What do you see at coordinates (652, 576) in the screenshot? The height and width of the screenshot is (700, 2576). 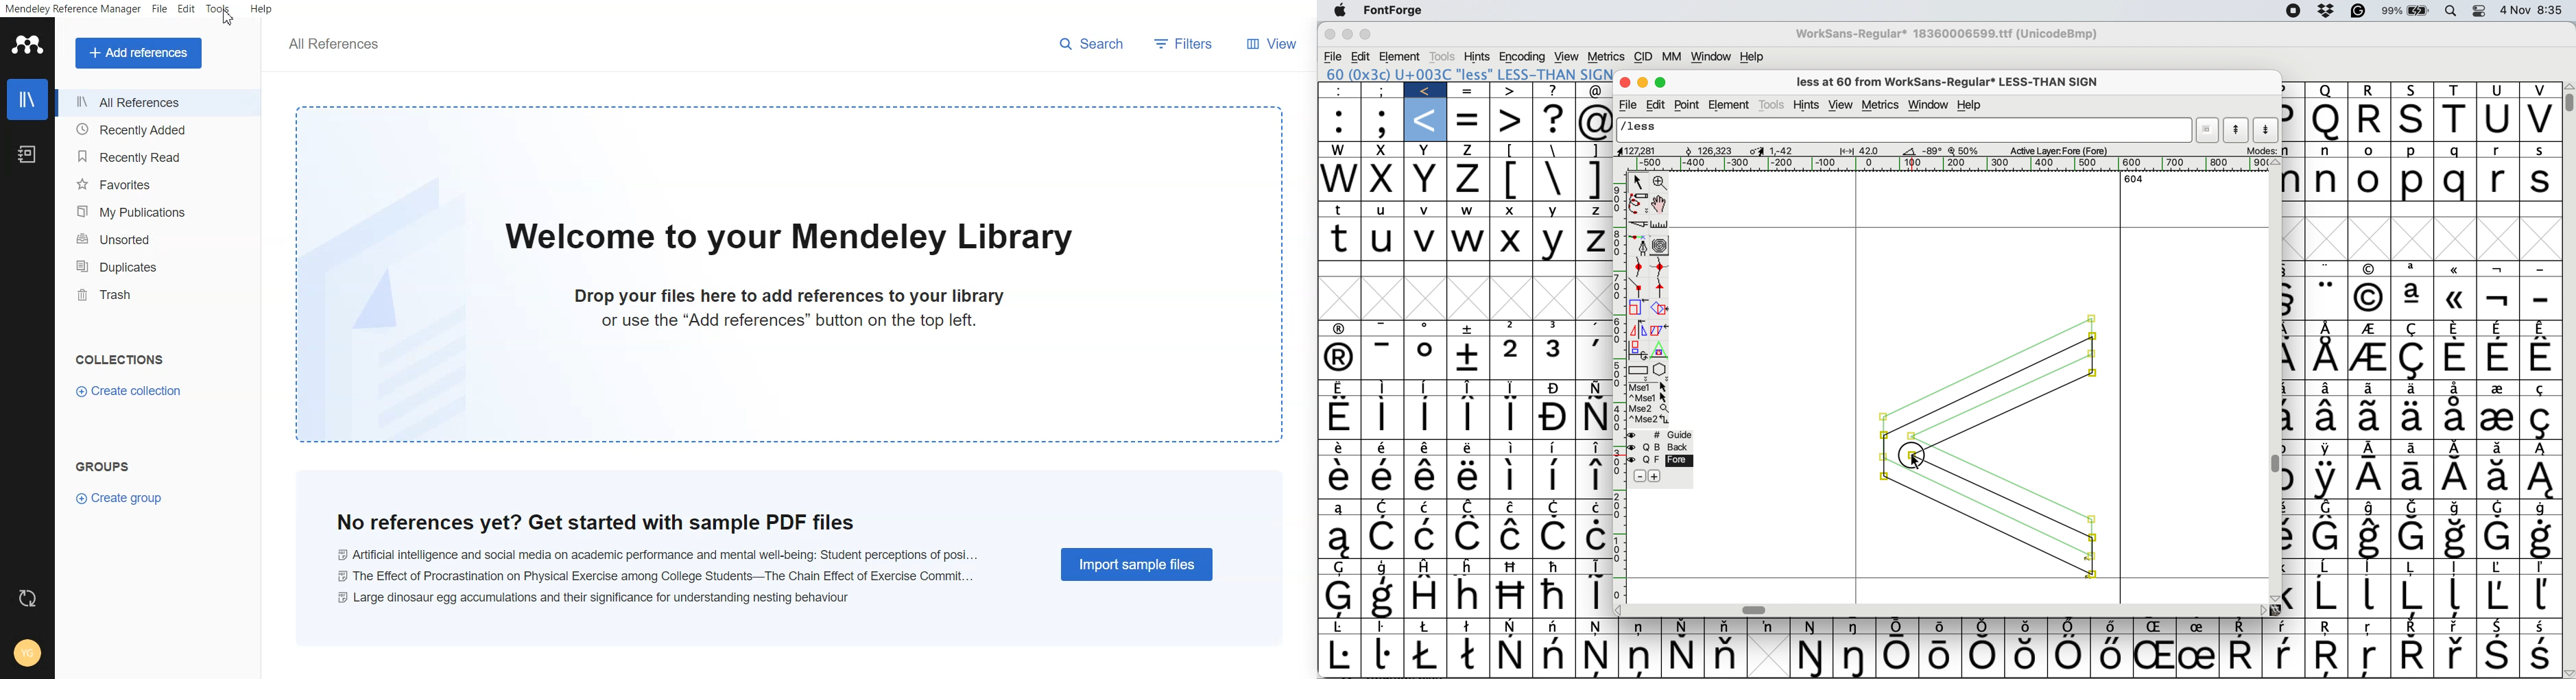 I see `the effect of procrastination on physical exercise among college students-- the chain effect of excercise commit...` at bounding box center [652, 576].